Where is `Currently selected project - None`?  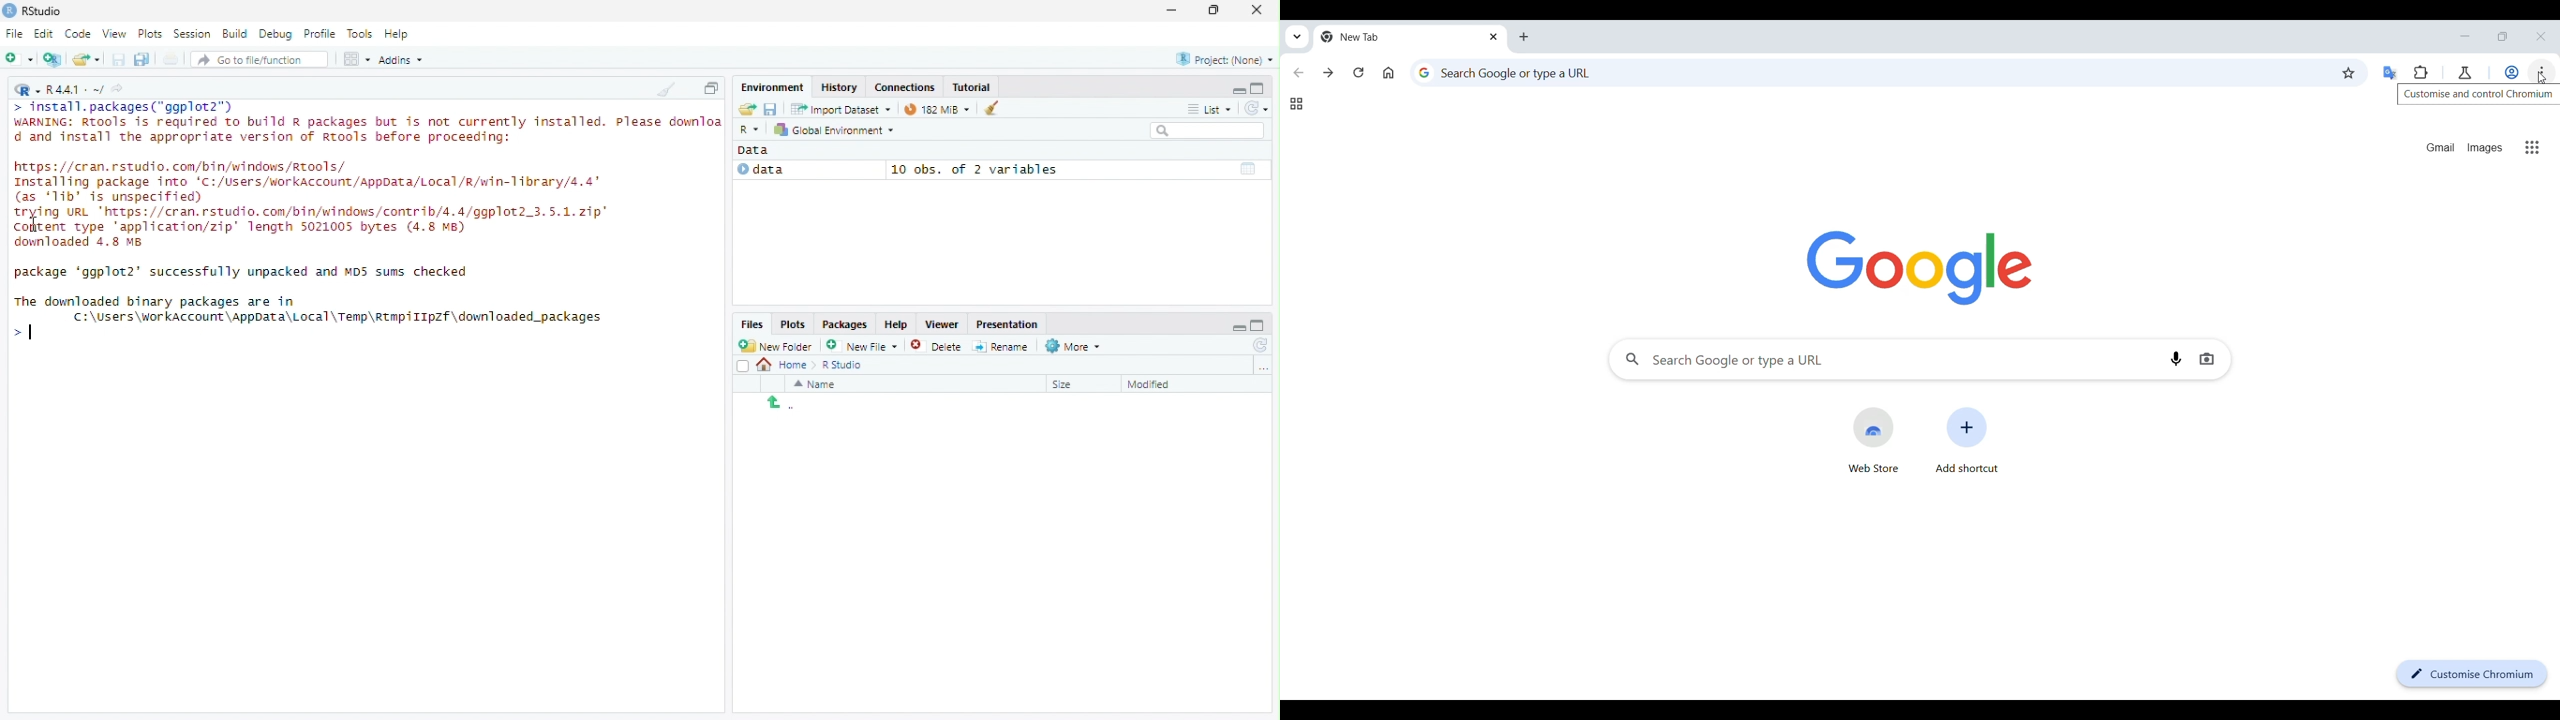
Currently selected project - None is located at coordinates (1223, 58).